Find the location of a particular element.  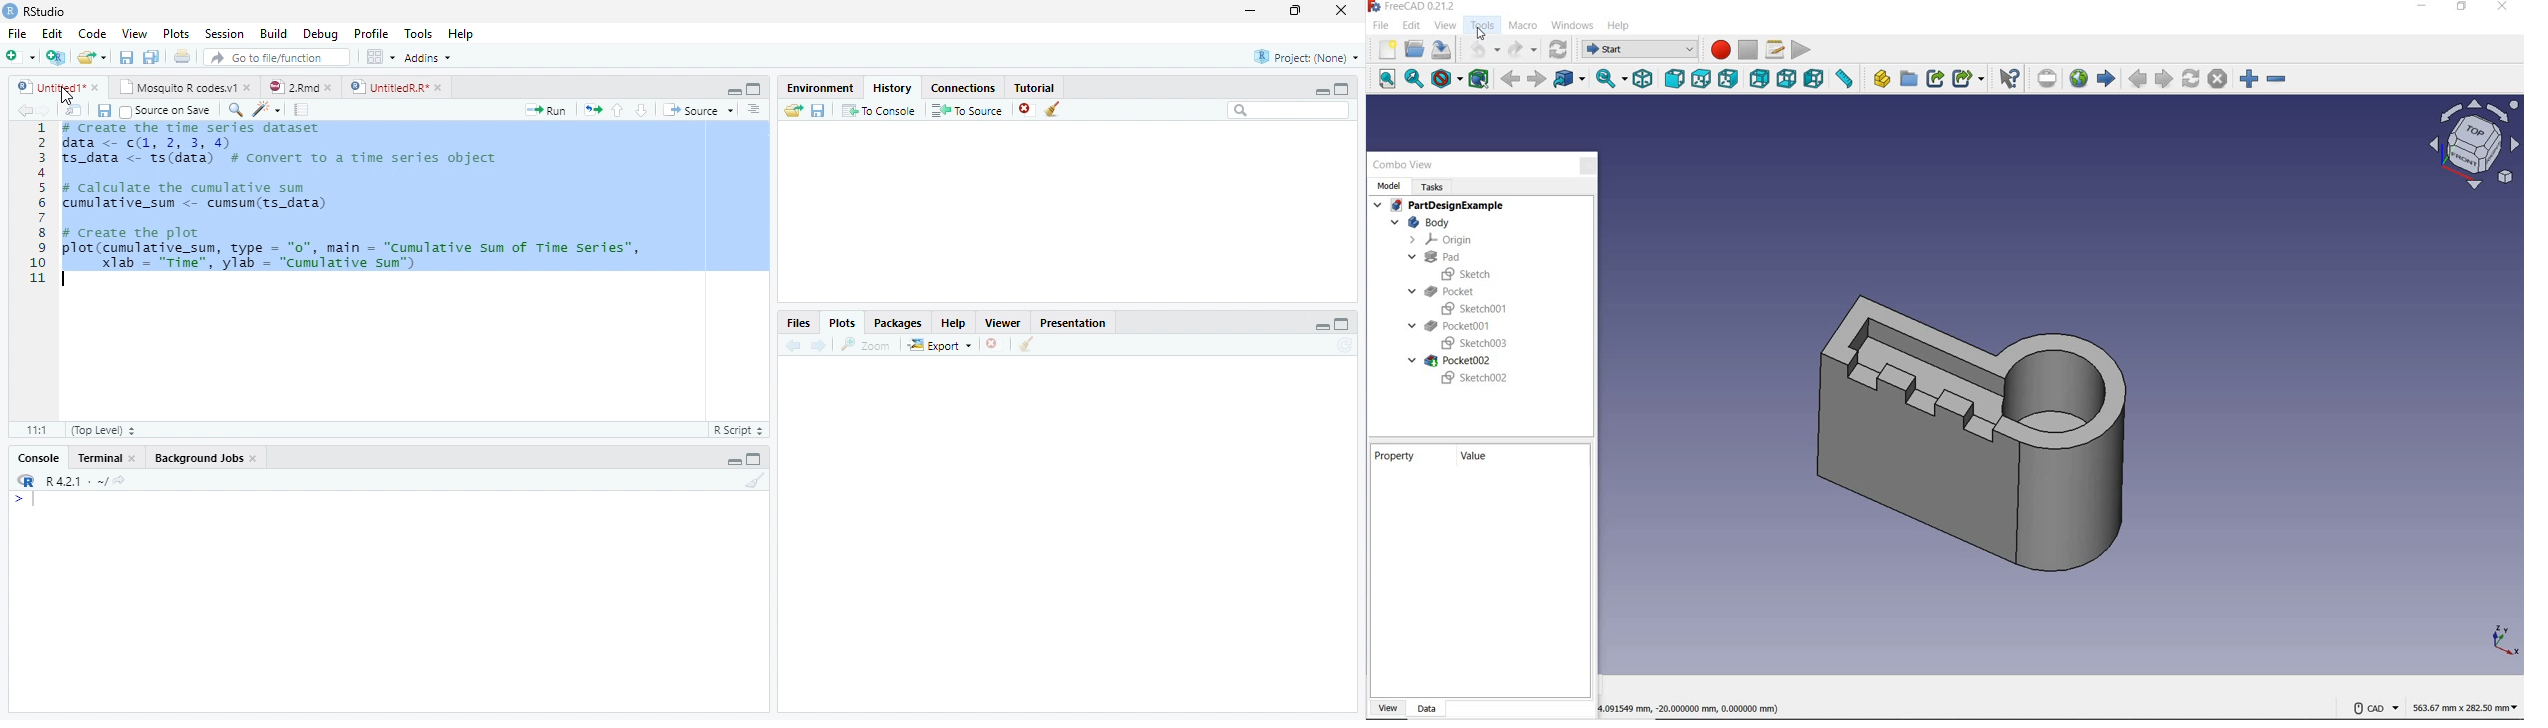

Save is located at coordinates (102, 109).